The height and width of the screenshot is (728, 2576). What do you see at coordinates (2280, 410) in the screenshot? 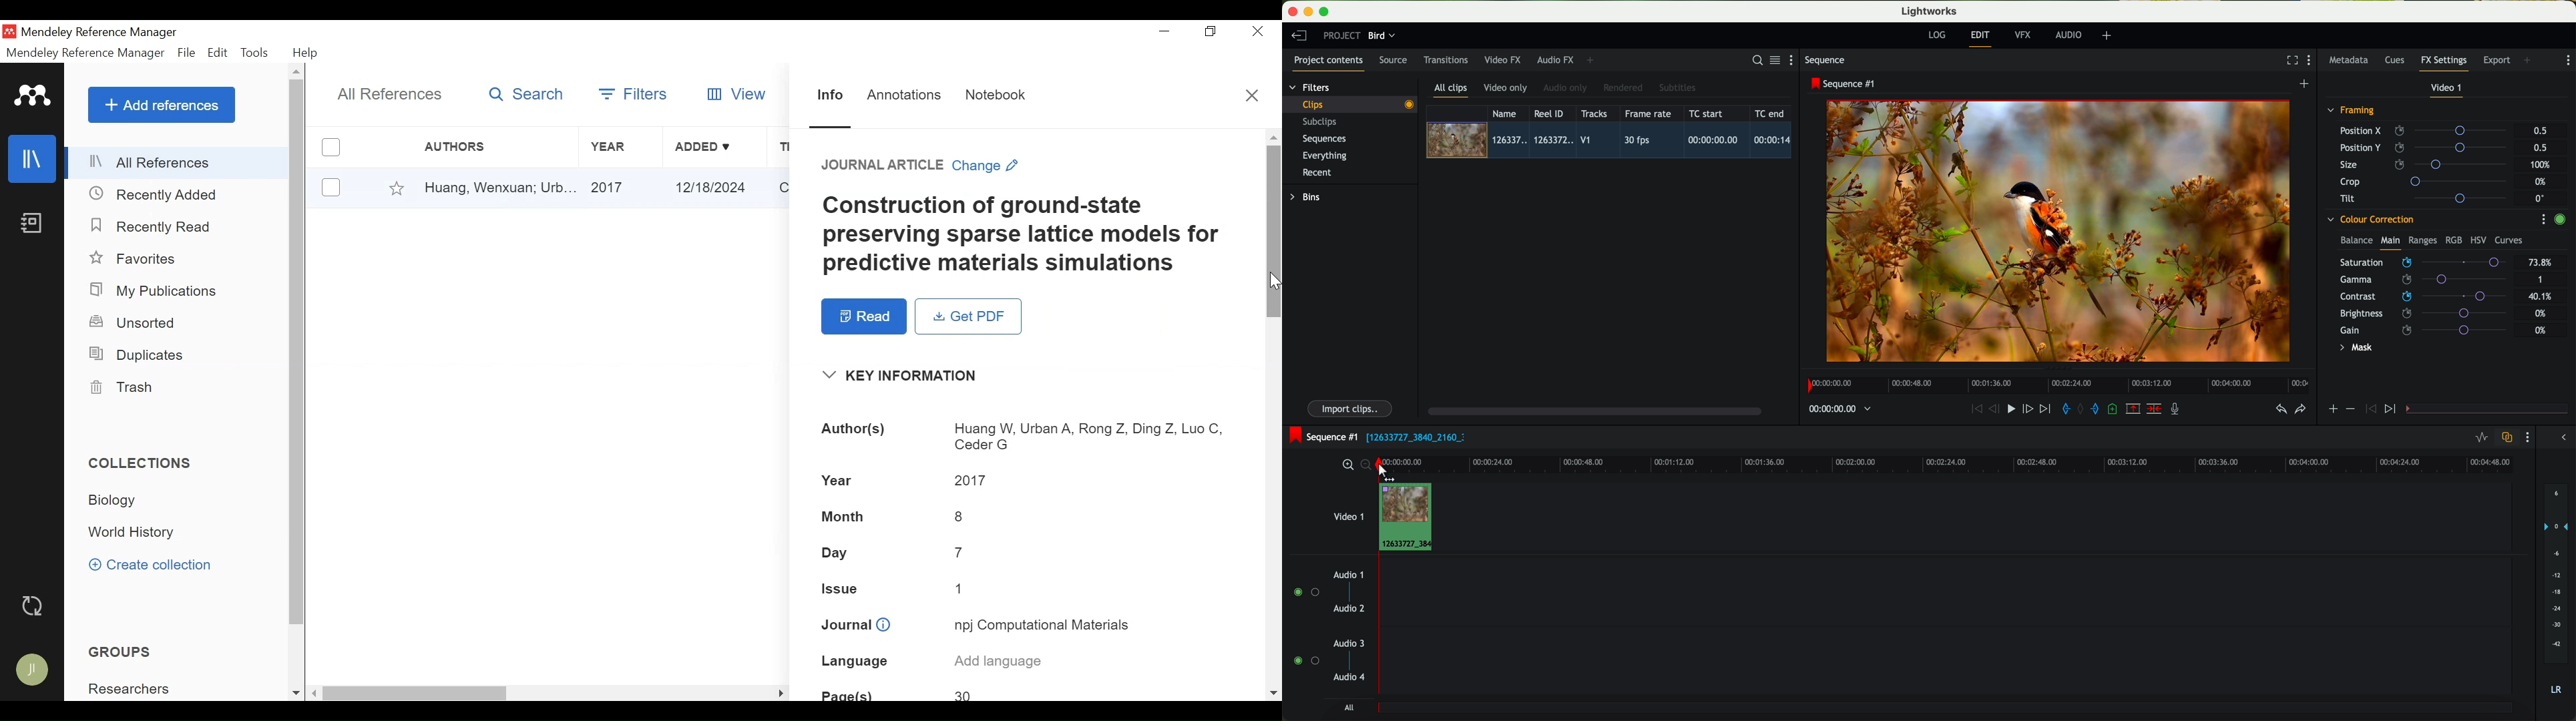
I see `undo` at bounding box center [2280, 410].